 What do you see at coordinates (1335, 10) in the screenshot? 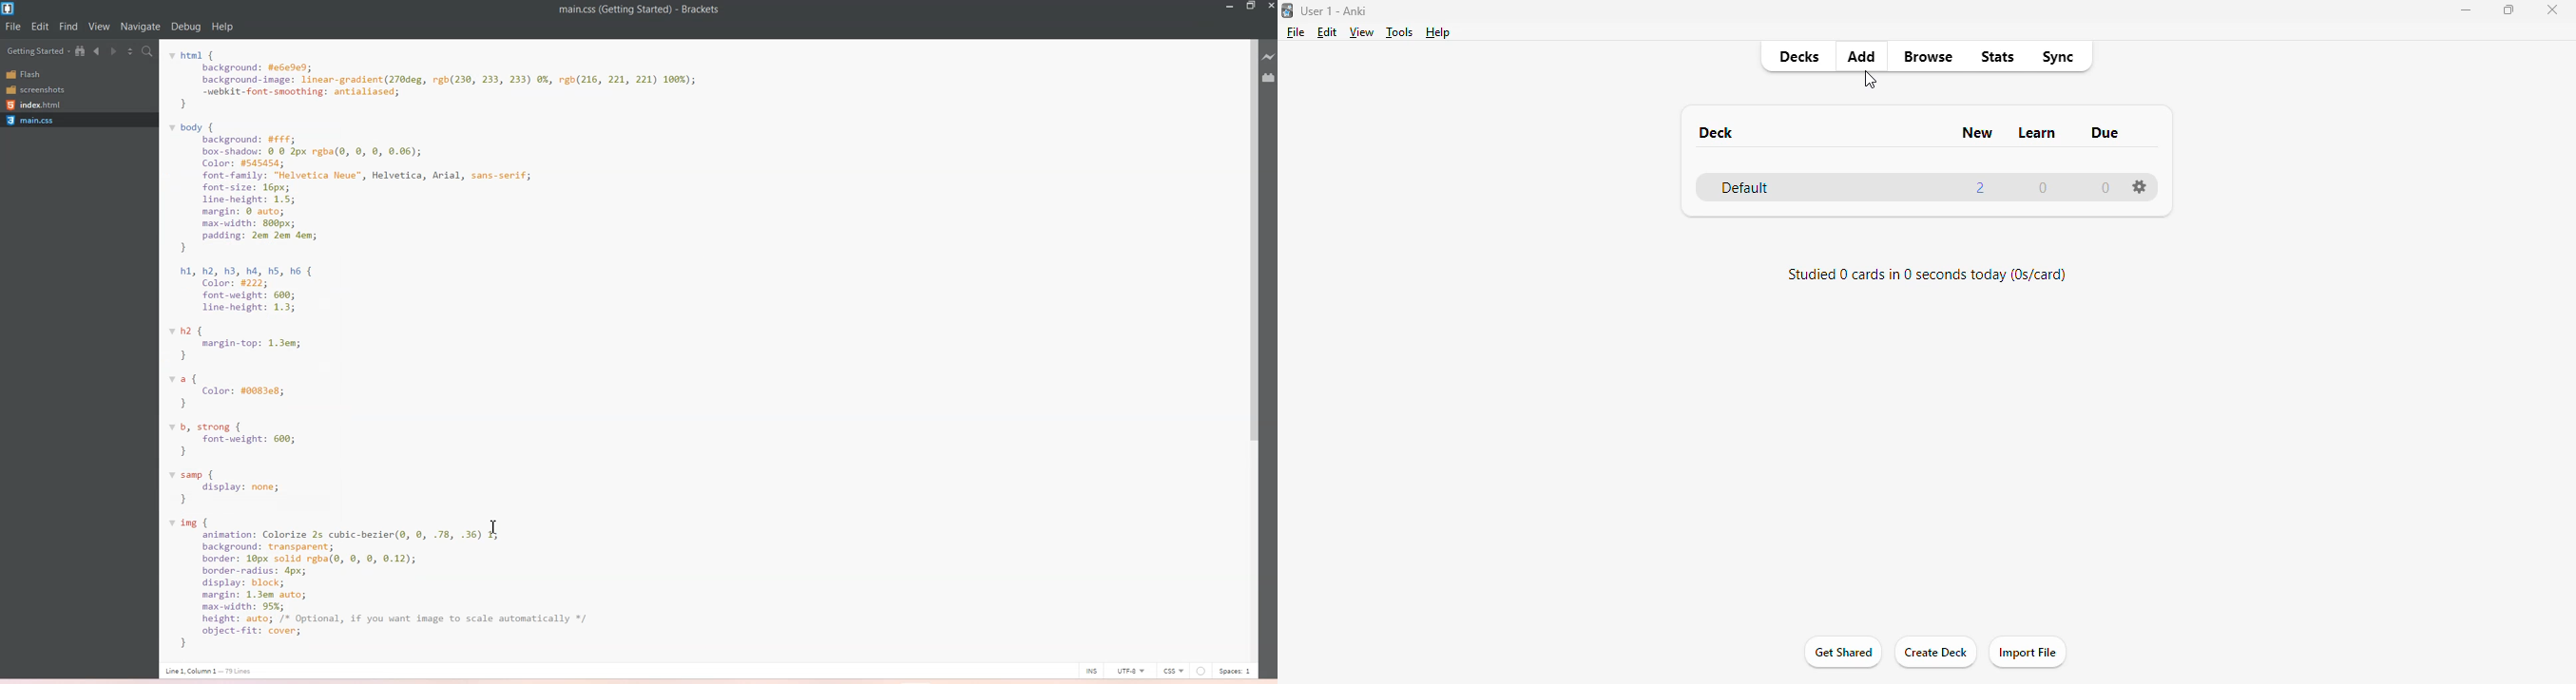
I see `title` at bounding box center [1335, 10].